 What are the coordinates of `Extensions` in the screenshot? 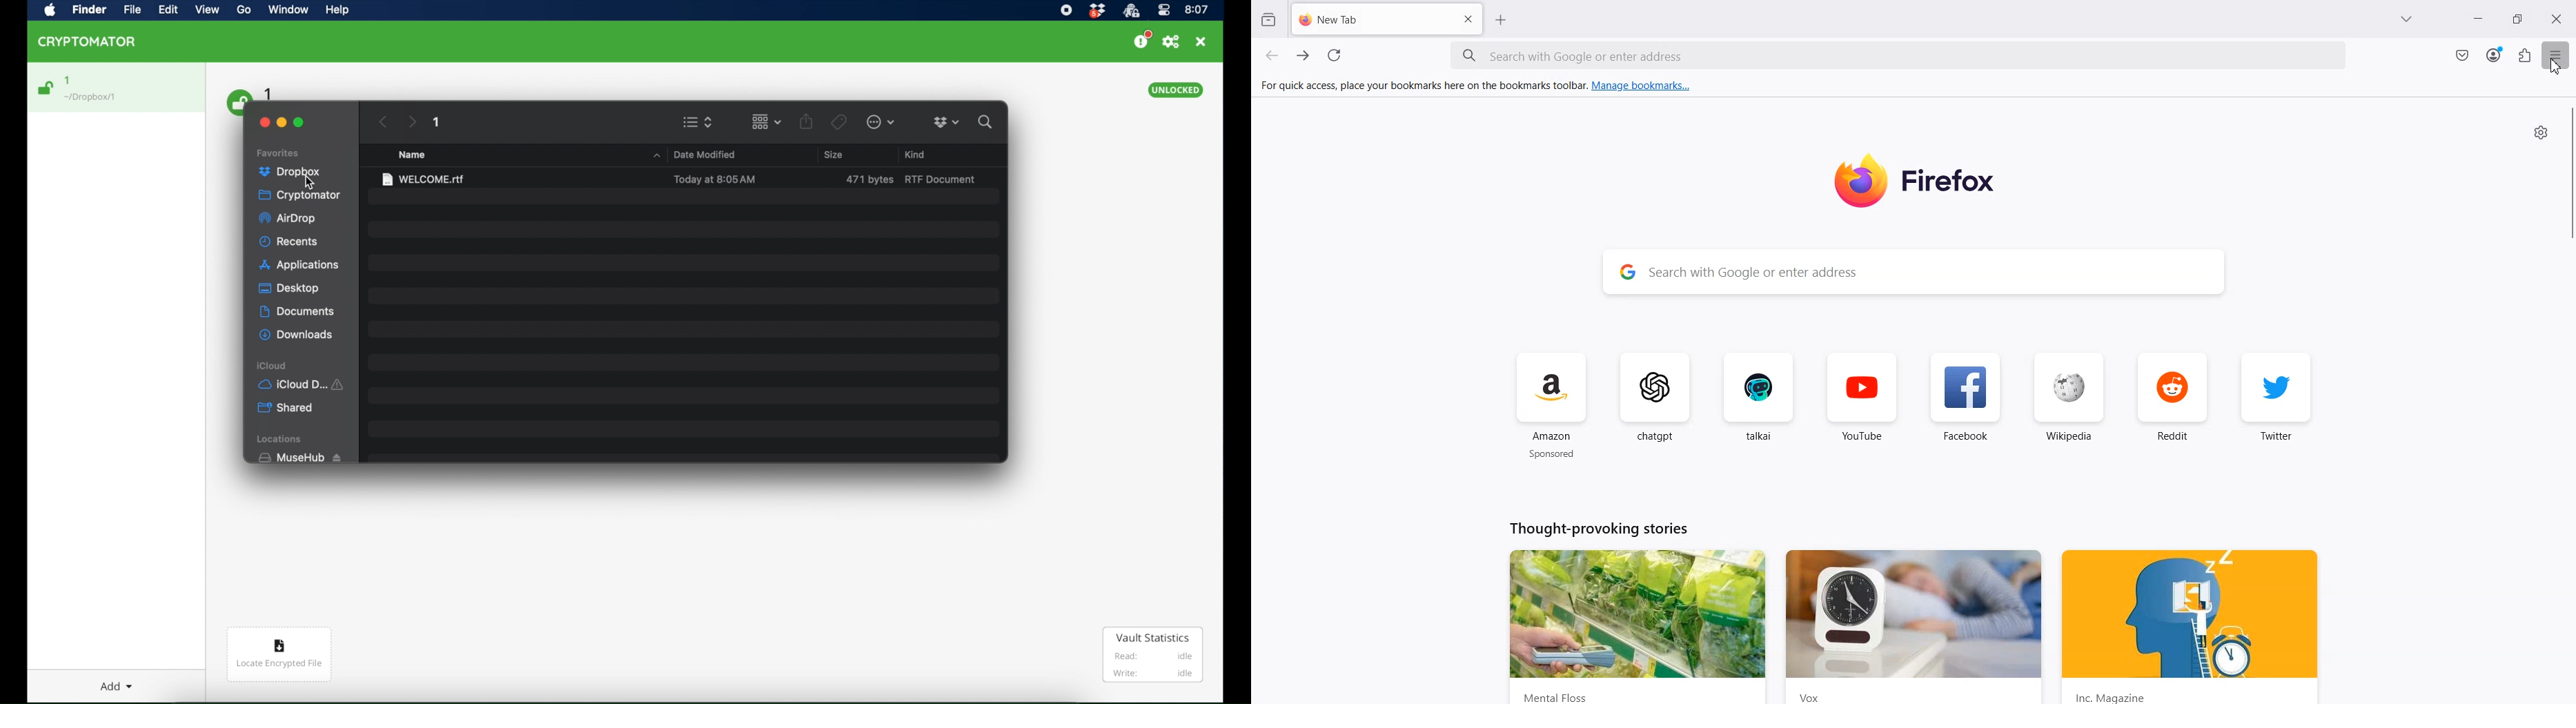 It's located at (2526, 55).